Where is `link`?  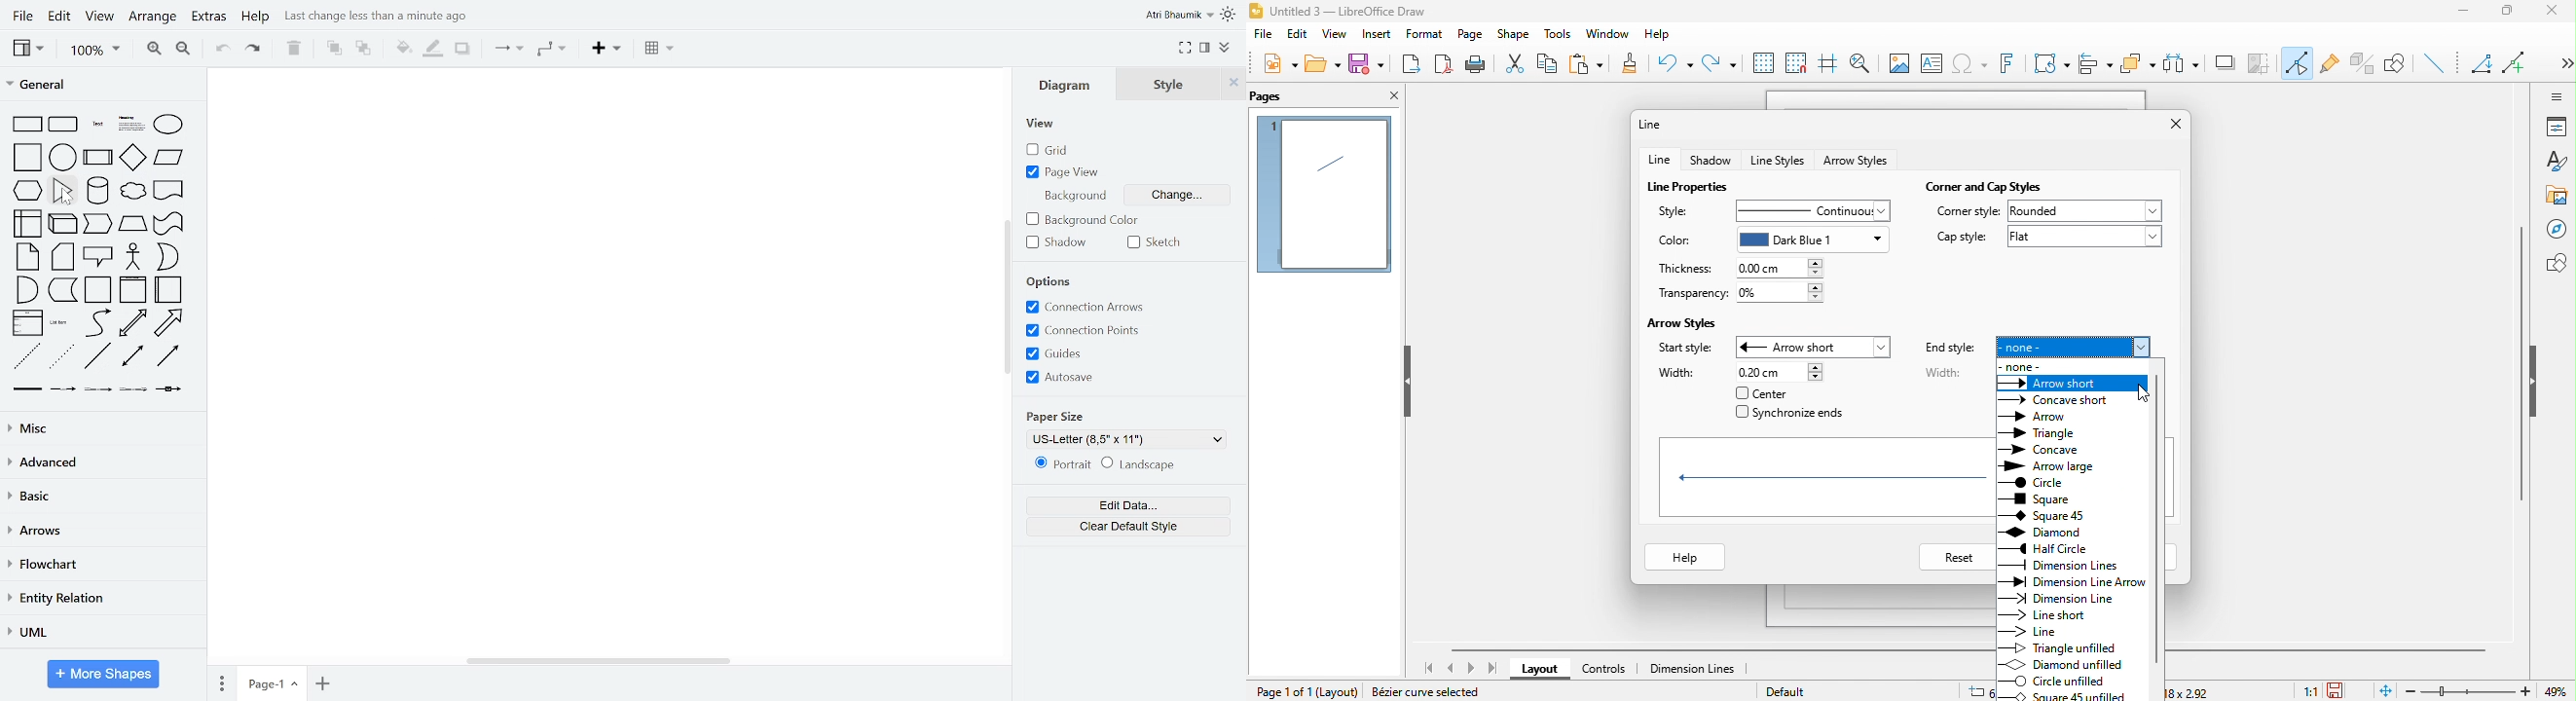 link is located at coordinates (26, 391).